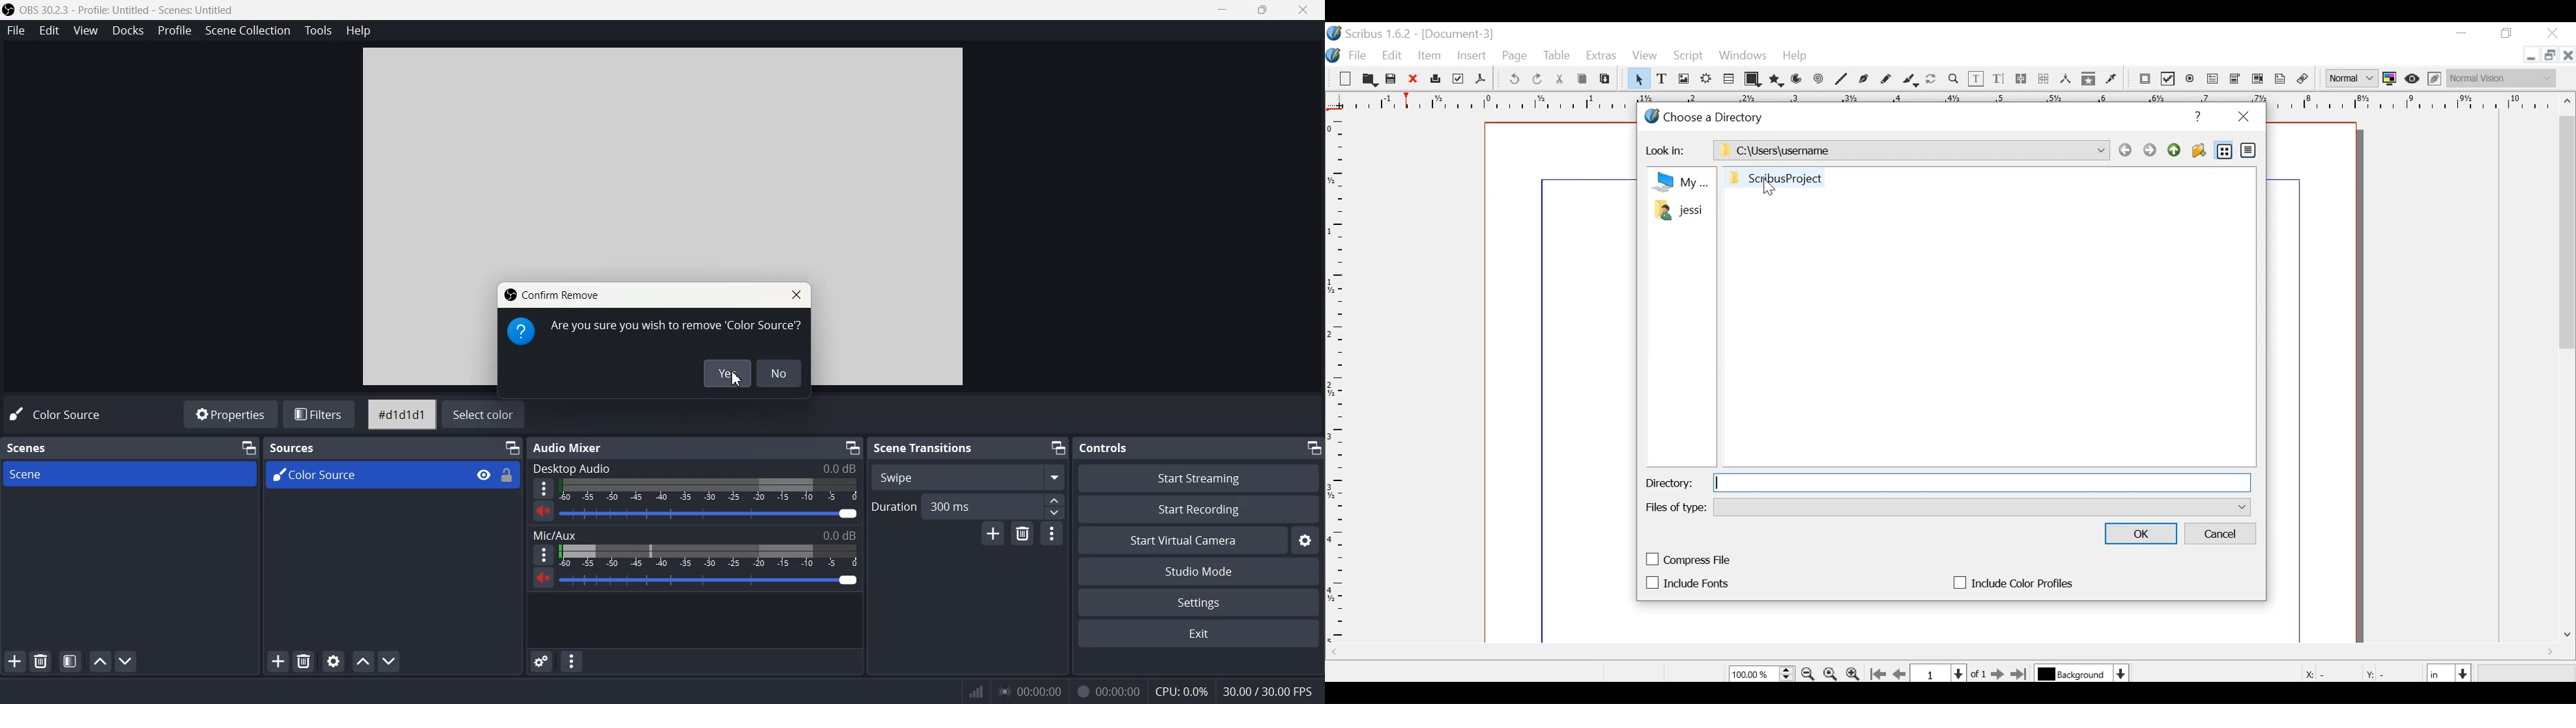 The image size is (2576, 728). Describe the element at coordinates (508, 476) in the screenshot. I see `Lock` at that location.